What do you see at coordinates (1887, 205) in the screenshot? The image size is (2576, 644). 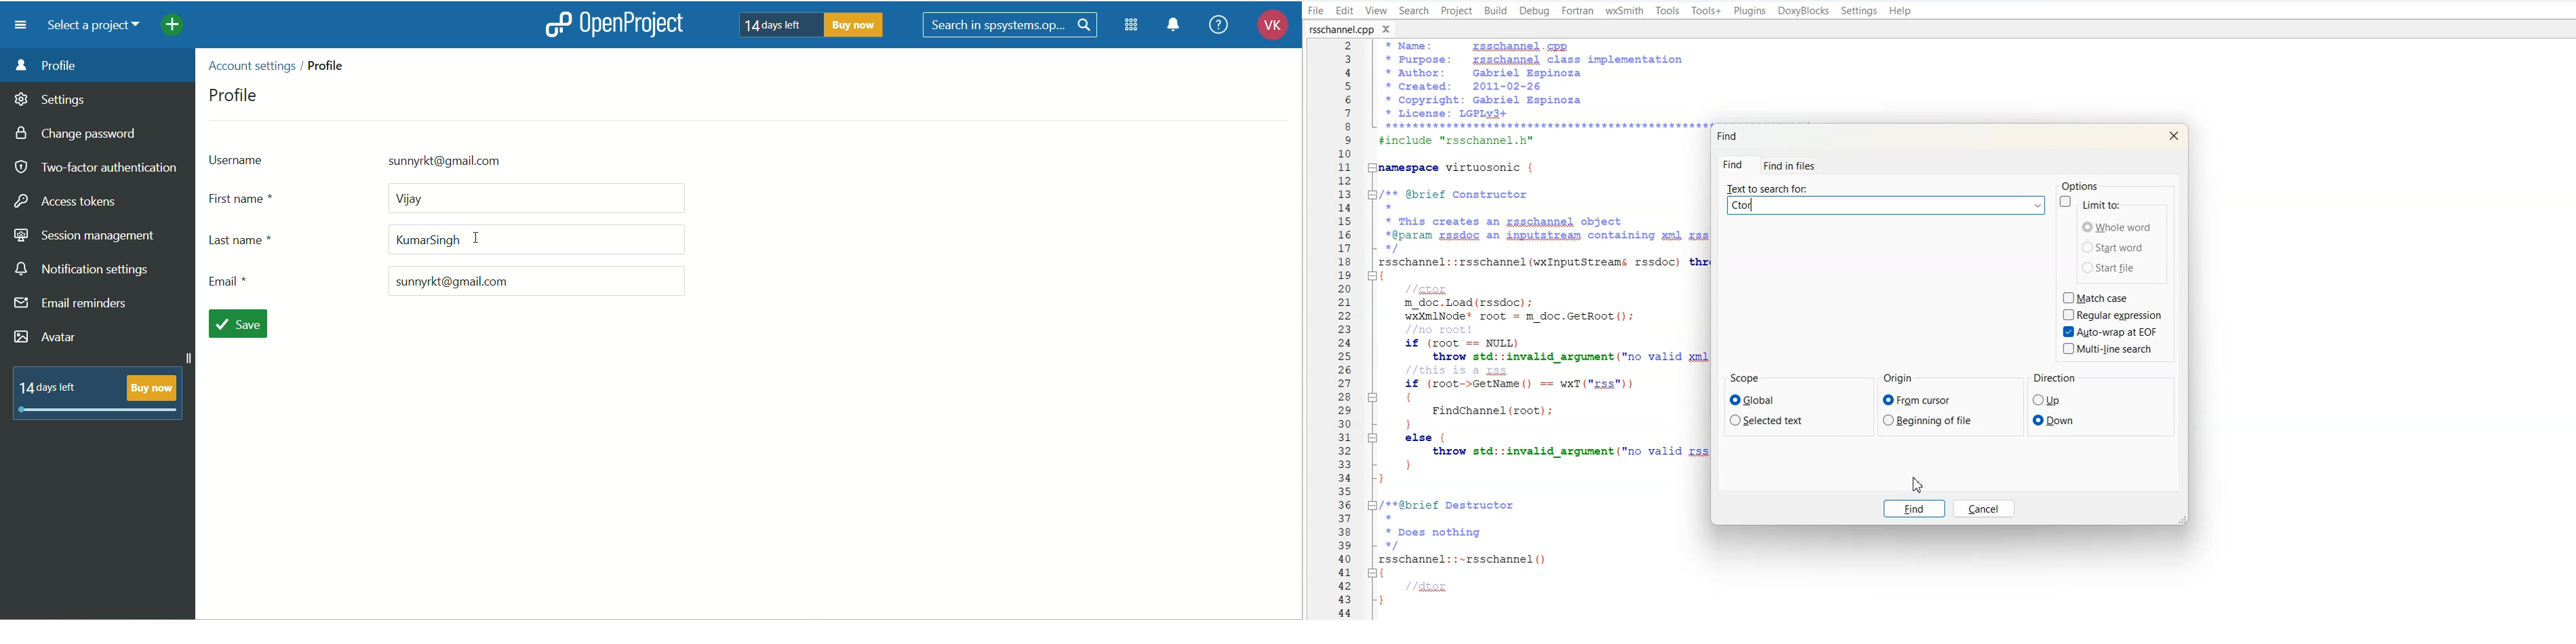 I see `Text` at bounding box center [1887, 205].